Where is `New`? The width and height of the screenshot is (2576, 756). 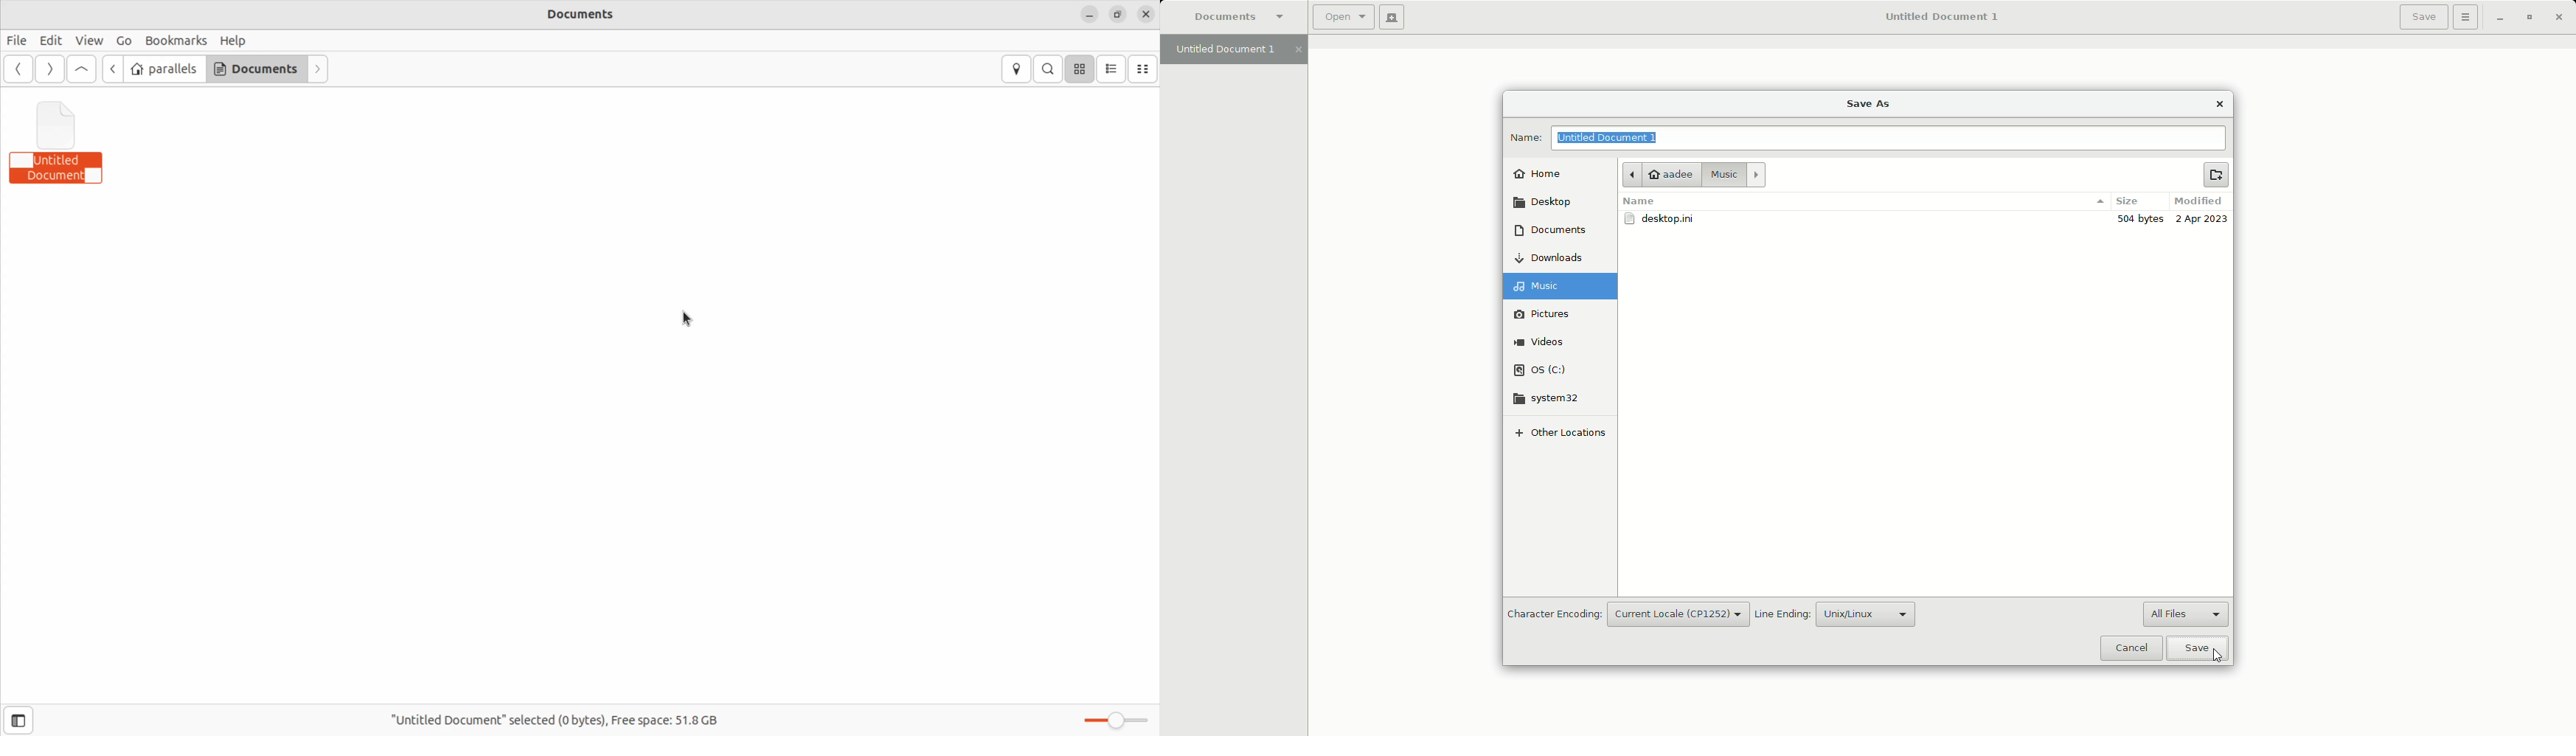 New is located at coordinates (2215, 176).